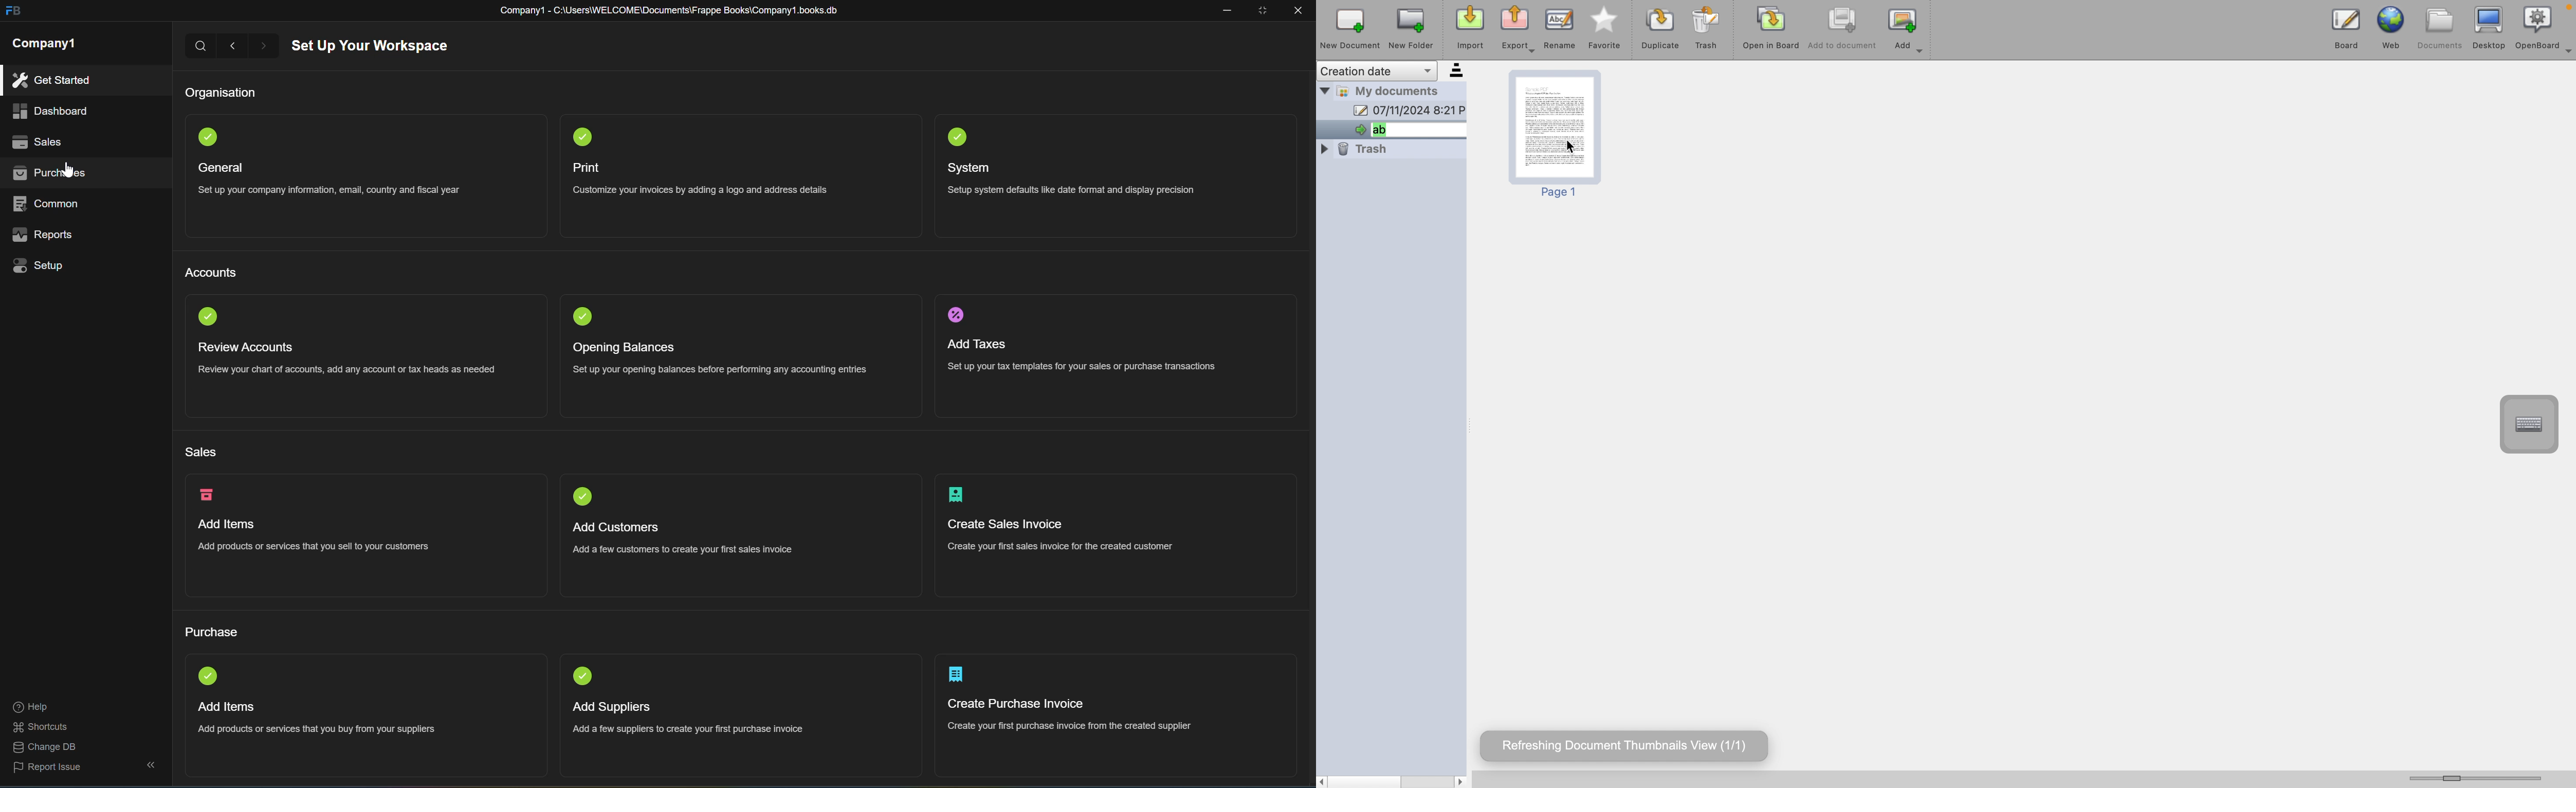 Image resolution: width=2576 pixels, height=812 pixels. Describe the element at coordinates (1410, 28) in the screenshot. I see `new folder` at that location.